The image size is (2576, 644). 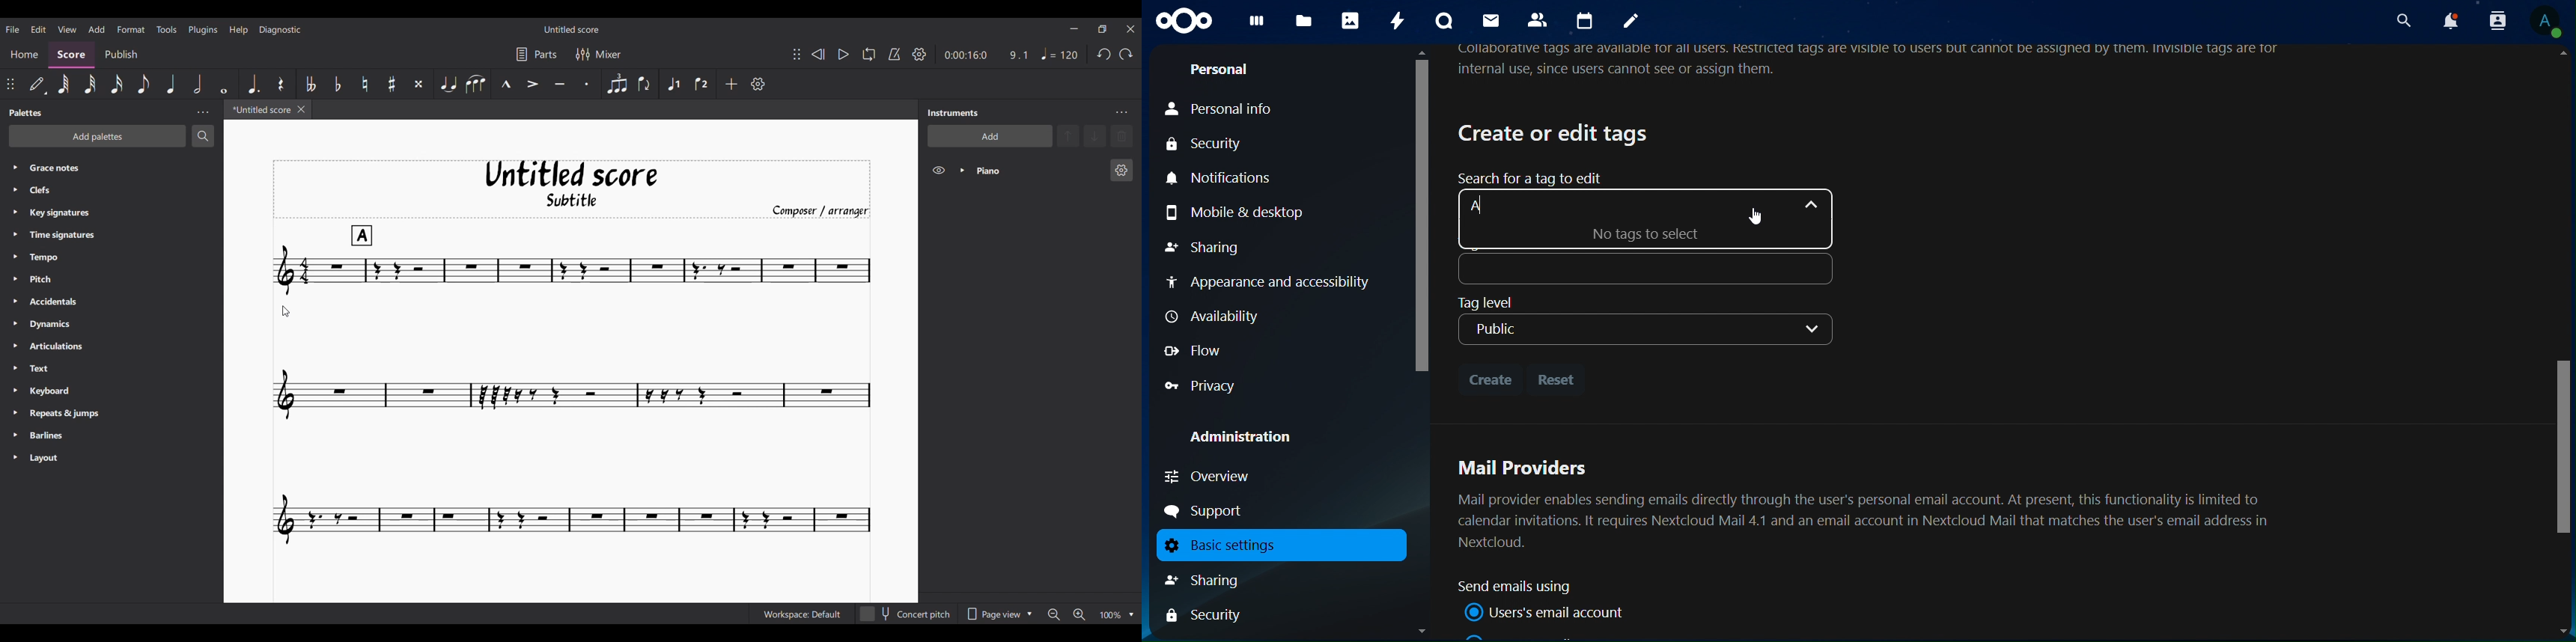 I want to click on A, so click(x=1496, y=205).